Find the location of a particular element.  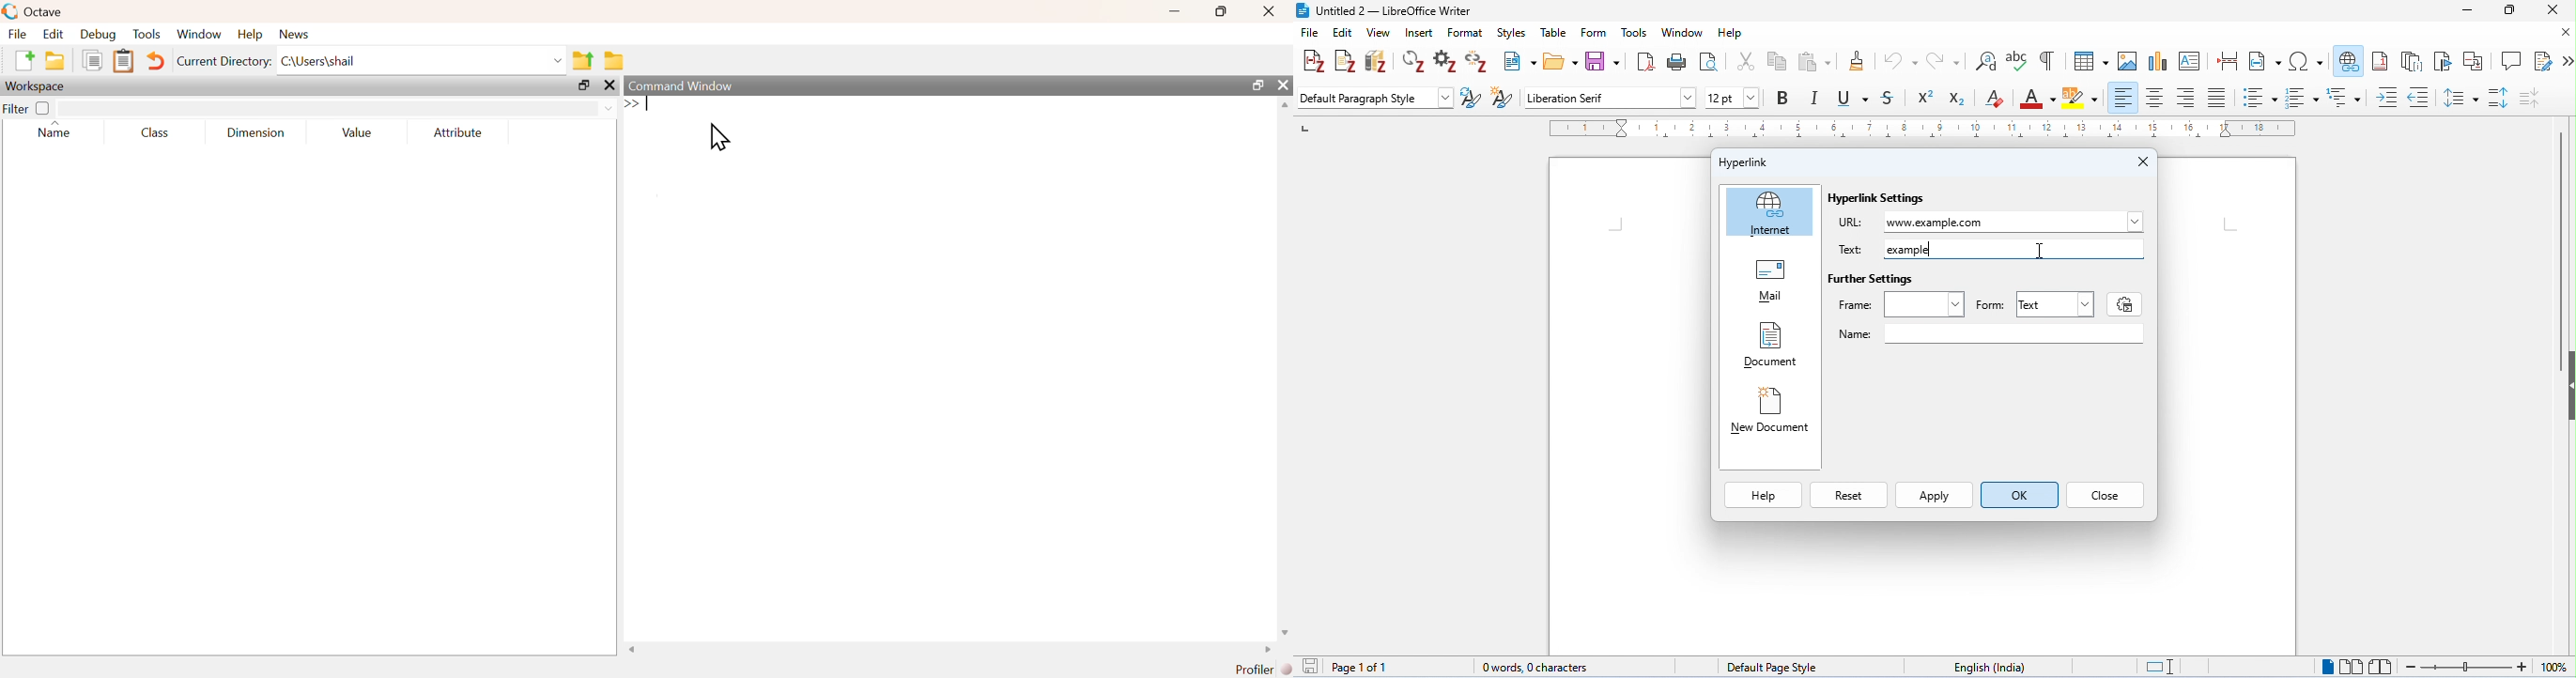

zoom is located at coordinates (2486, 667).